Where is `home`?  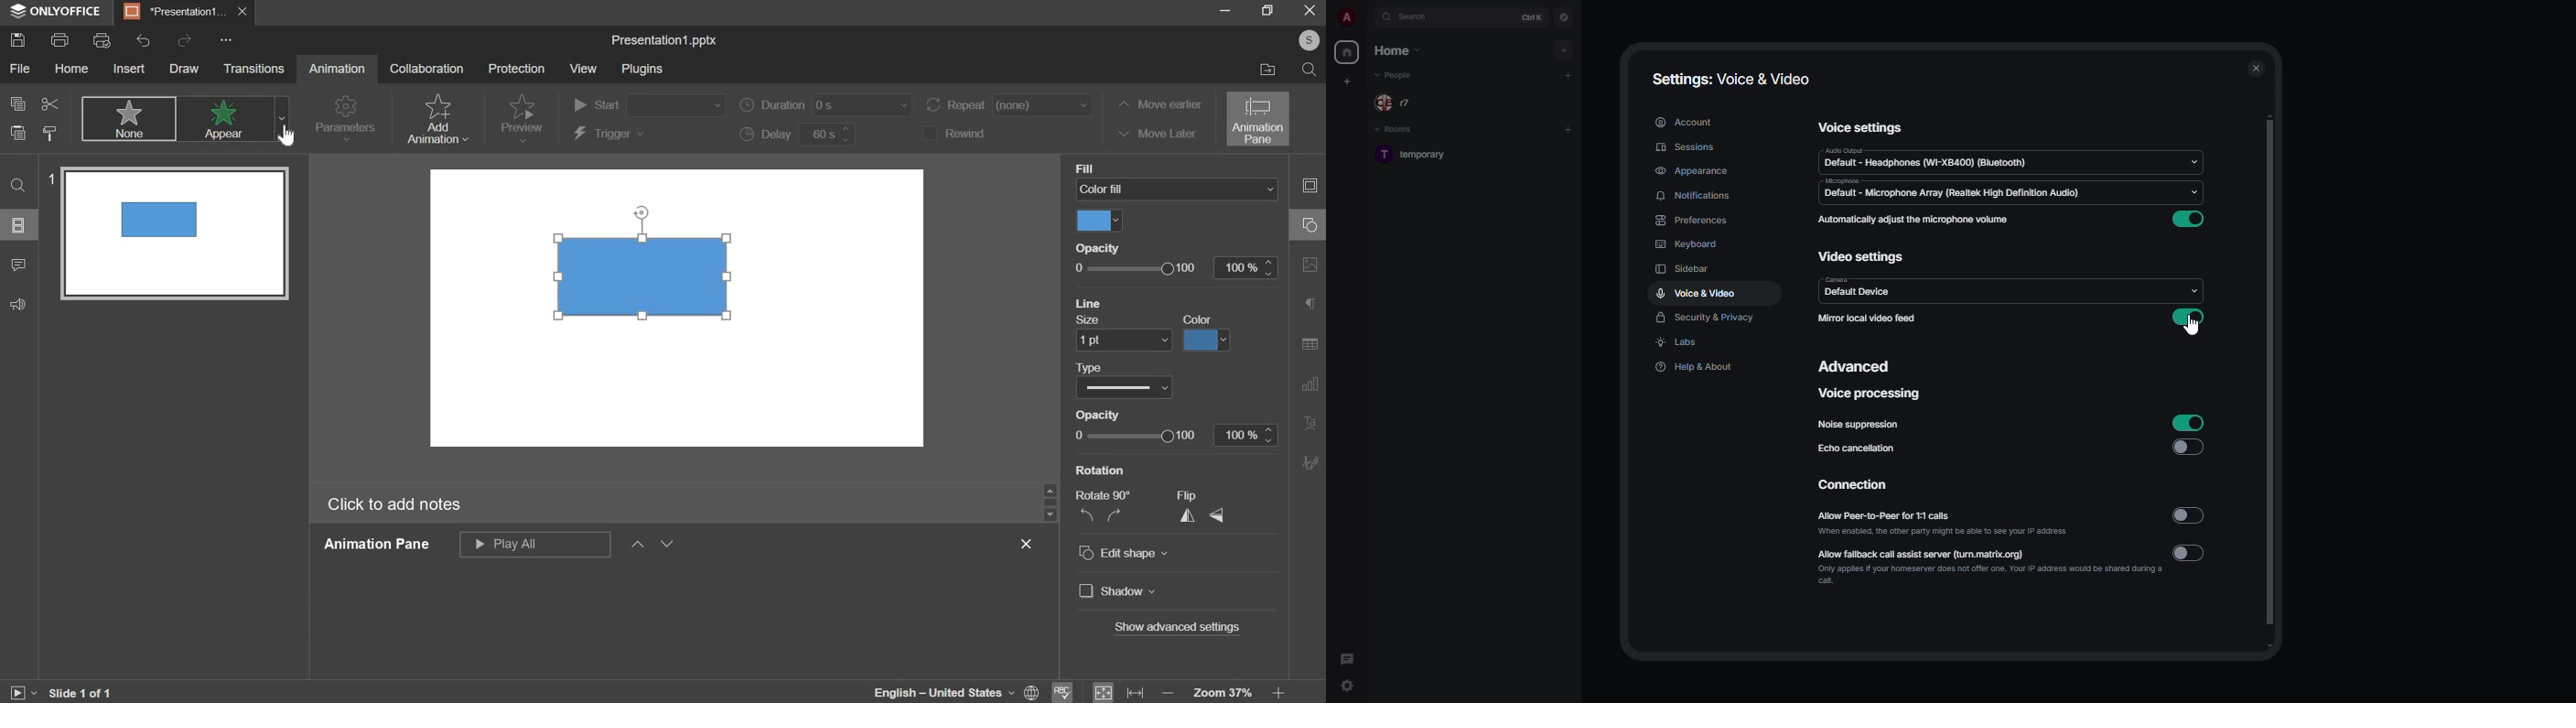 home is located at coordinates (1399, 49).